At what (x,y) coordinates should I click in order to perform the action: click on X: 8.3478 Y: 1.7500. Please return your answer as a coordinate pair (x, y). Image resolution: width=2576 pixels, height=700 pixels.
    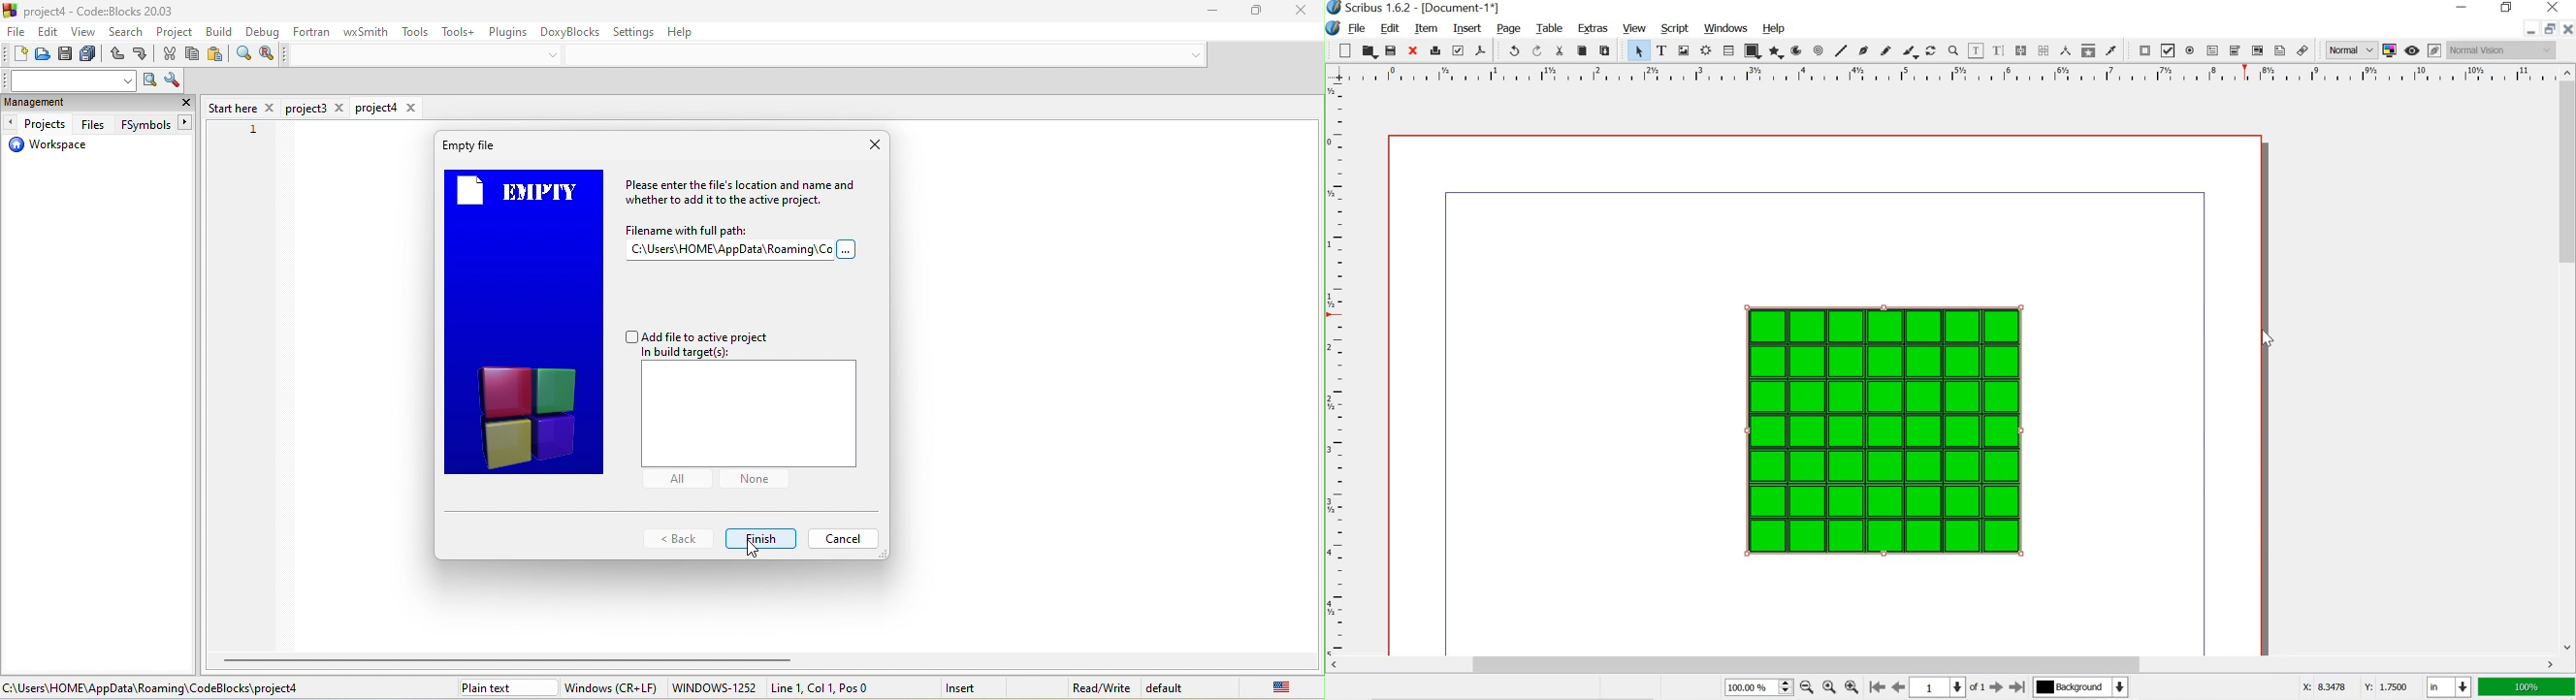
    Looking at the image, I should click on (2355, 688).